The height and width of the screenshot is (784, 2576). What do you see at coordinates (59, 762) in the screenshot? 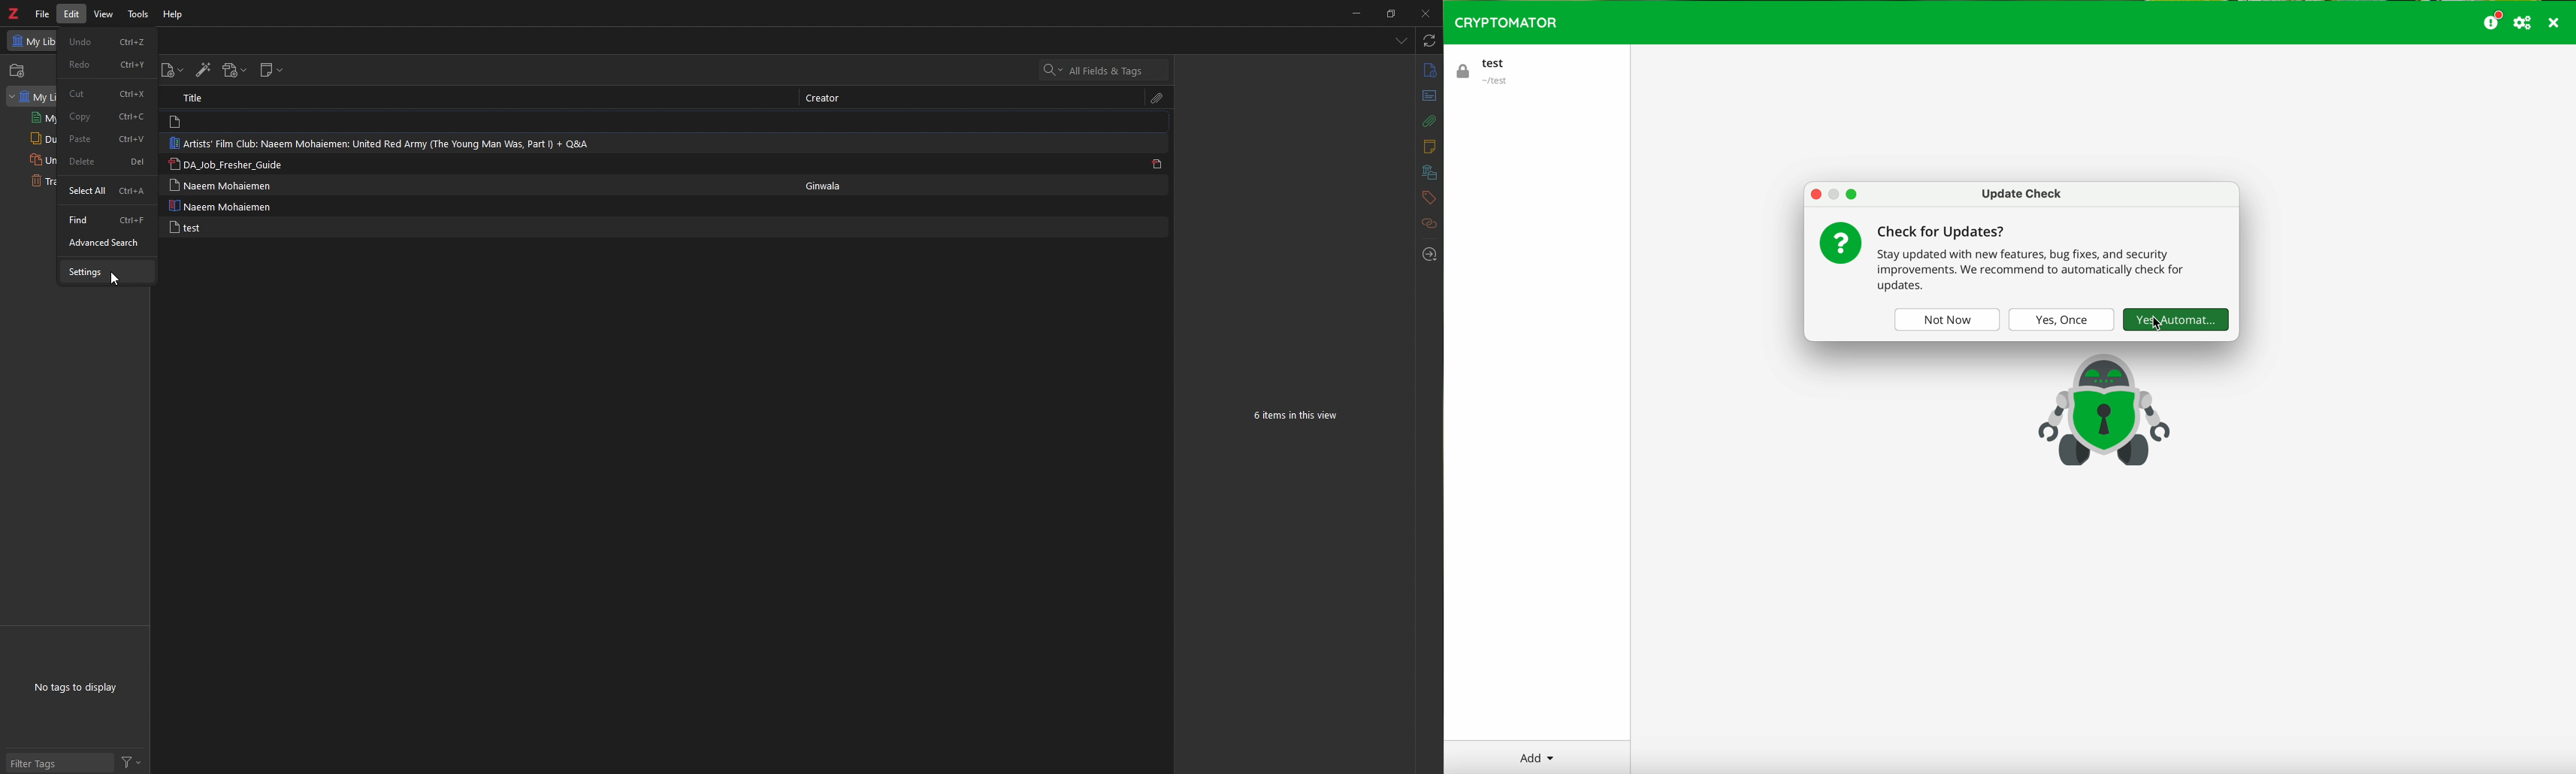
I see `filter tags` at bounding box center [59, 762].